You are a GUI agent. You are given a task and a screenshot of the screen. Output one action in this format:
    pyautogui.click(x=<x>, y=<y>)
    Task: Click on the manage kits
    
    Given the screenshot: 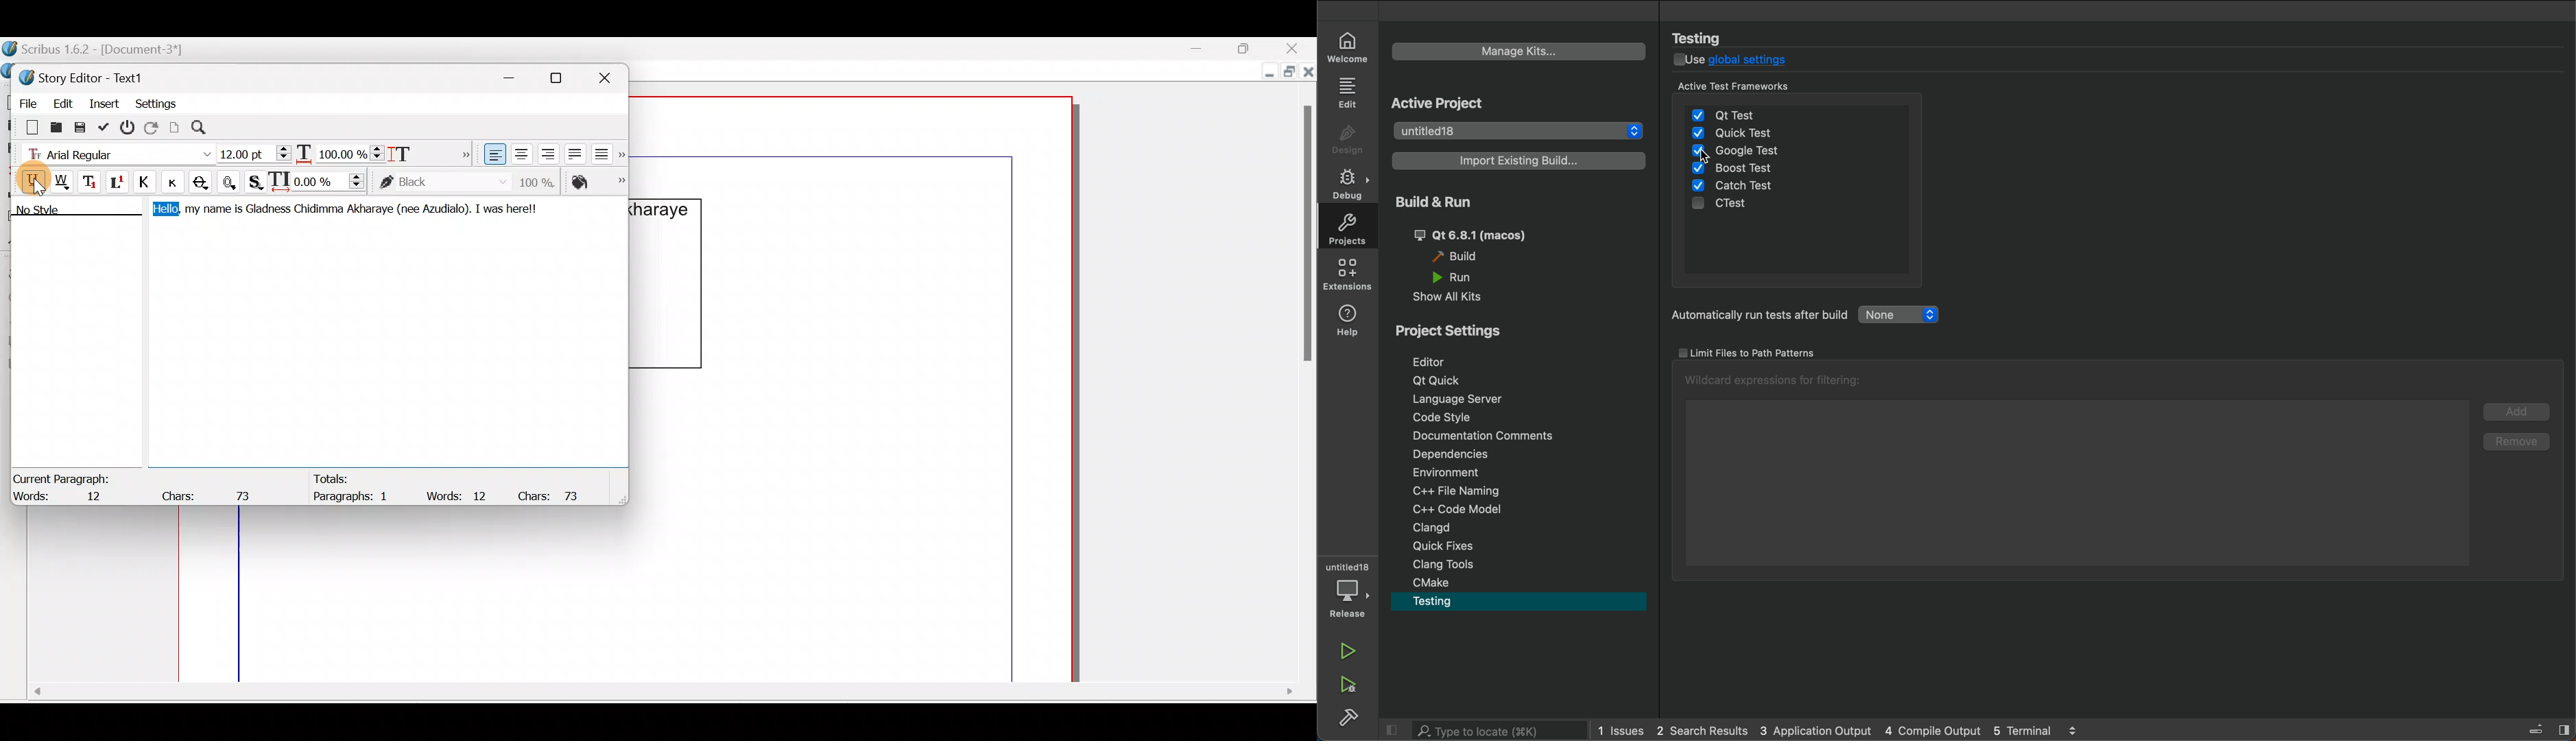 What is the action you would take?
    pyautogui.click(x=1519, y=50)
    